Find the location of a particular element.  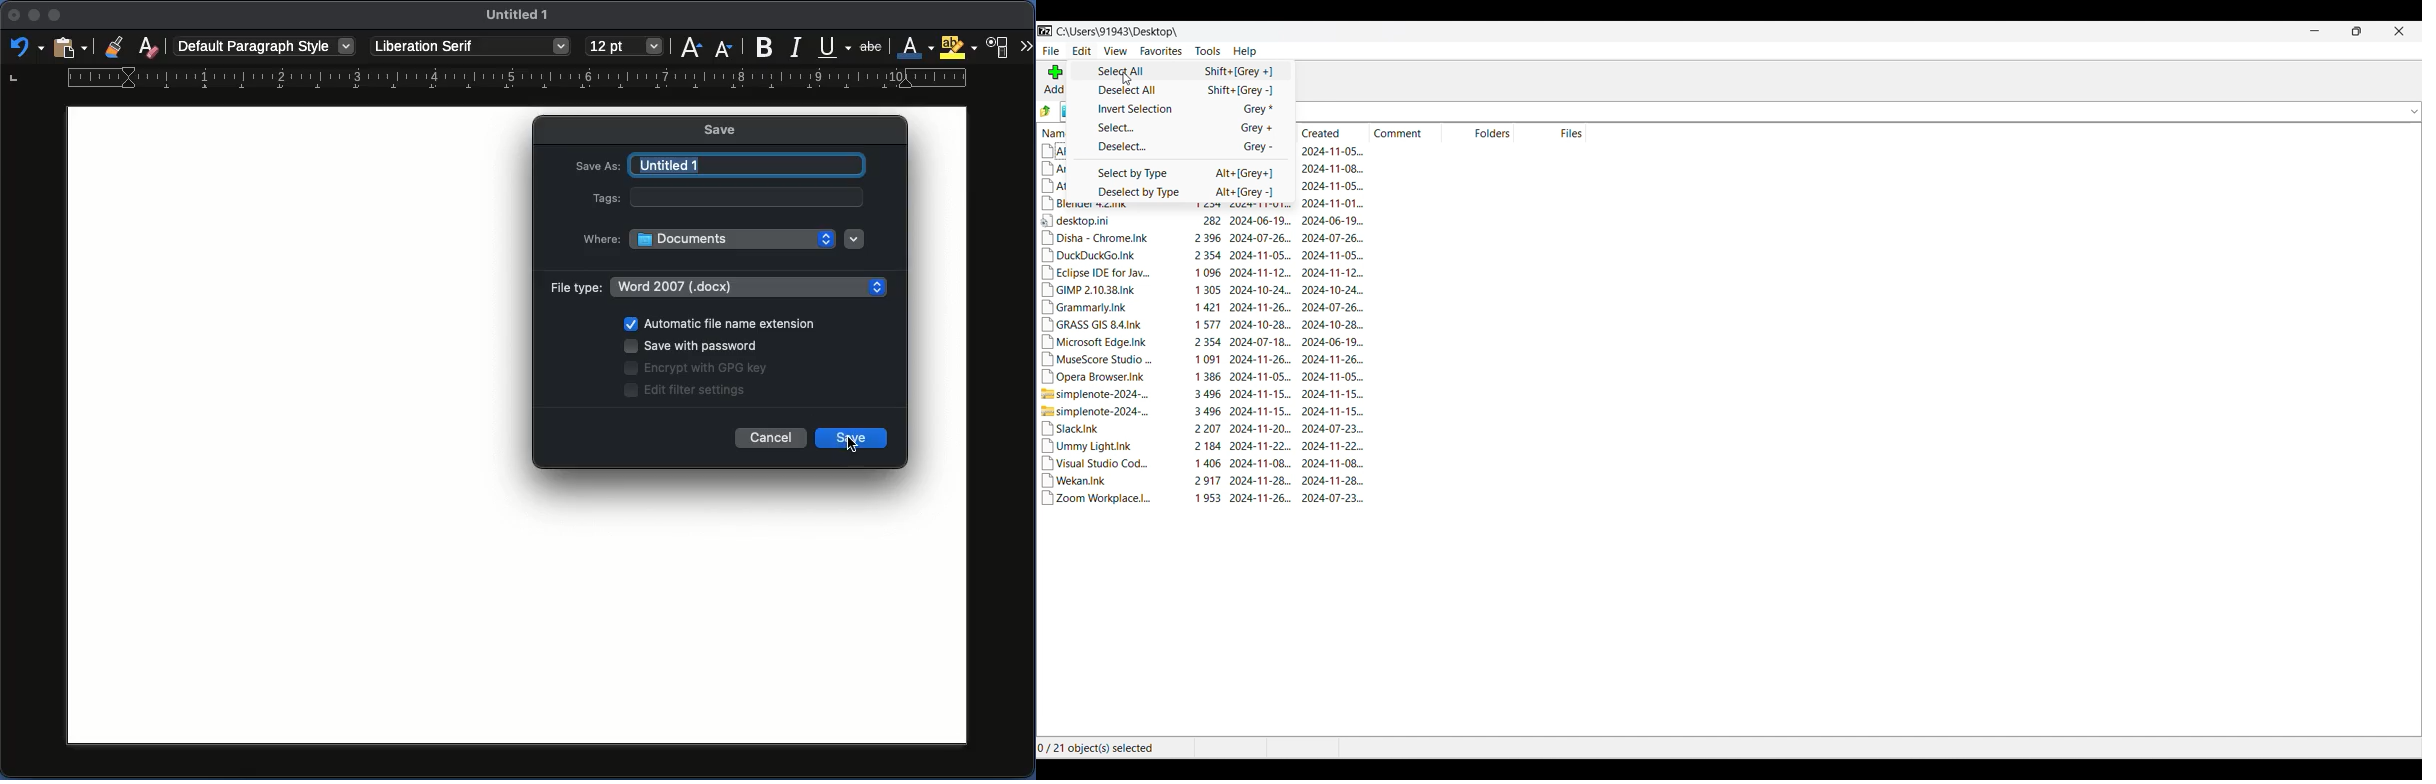

Automatic file name extension is located at coordinates (723, 322).